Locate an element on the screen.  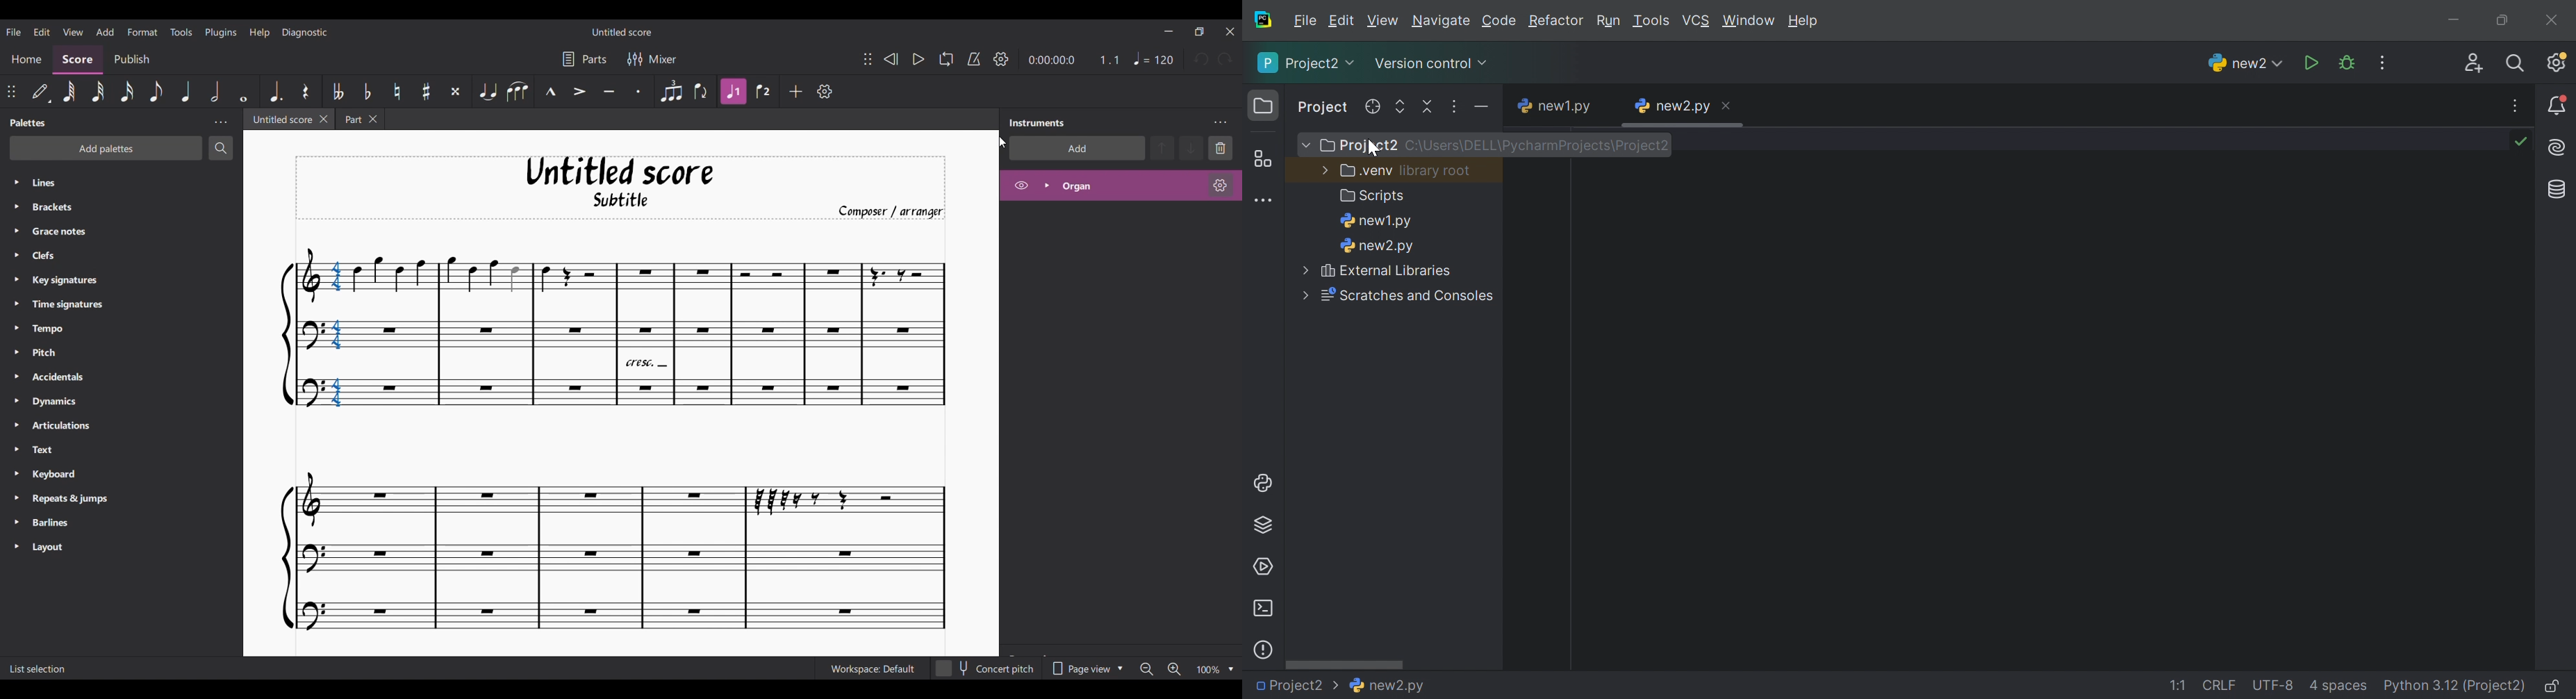
Toggle double sharp is located at coordinates (456, 91).